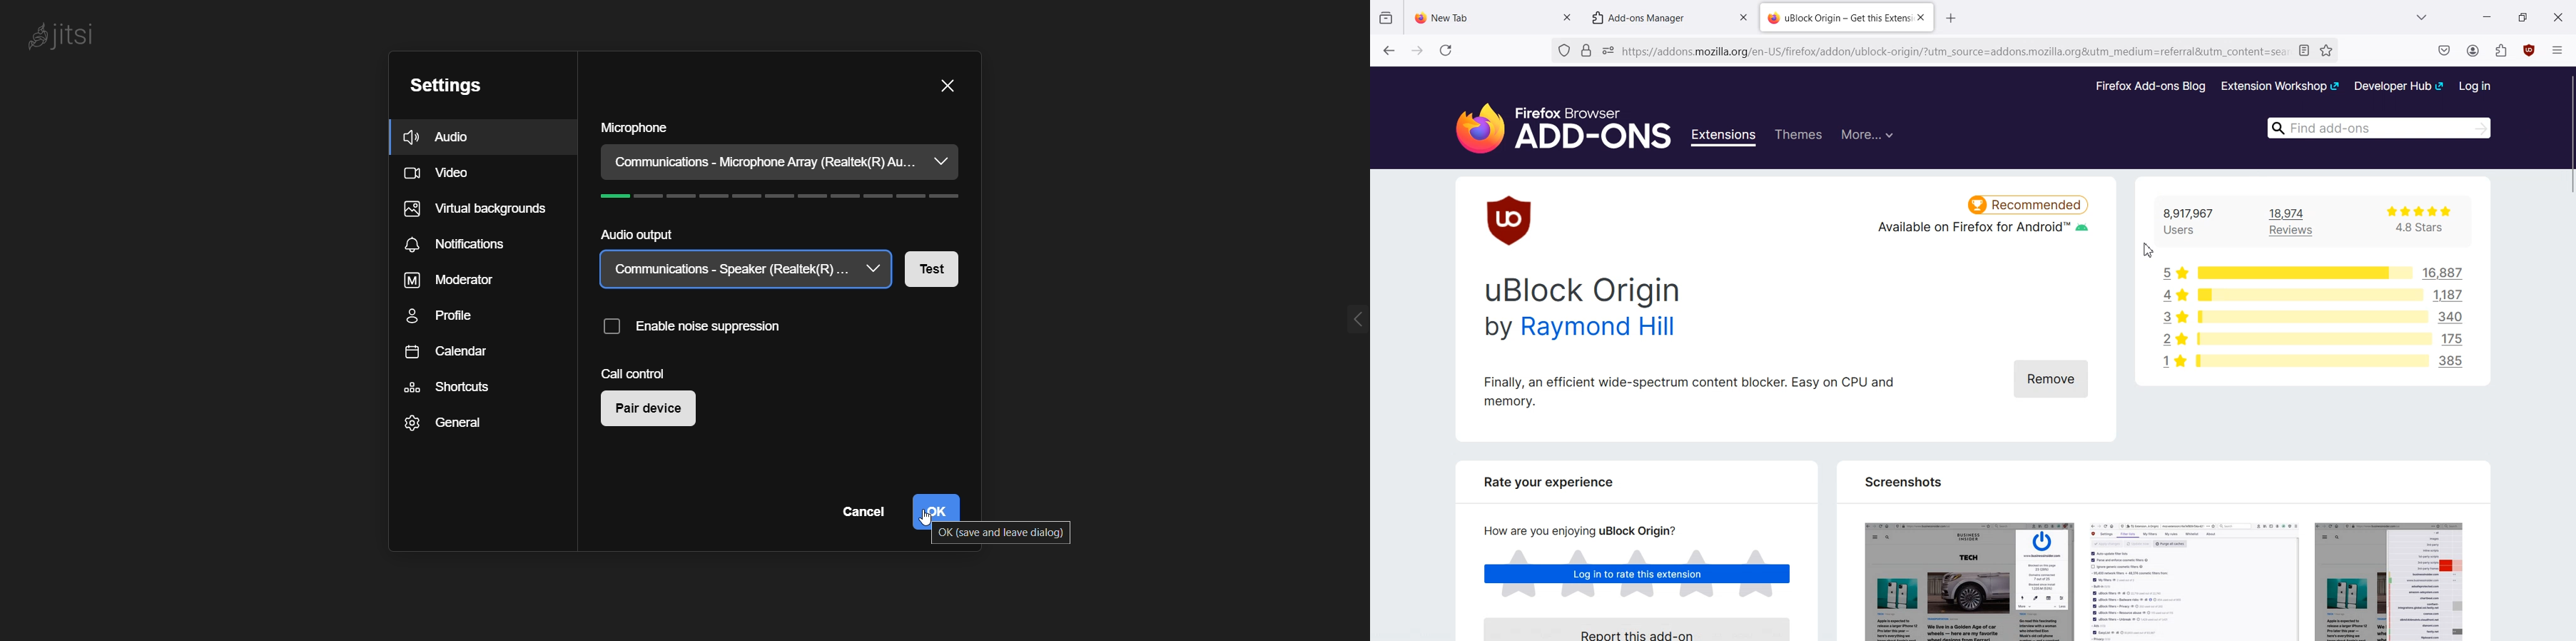  What do you see at coordinates (2035, 378) in the screenshot?
I see `Add to Firefox` at bounding box center [2035, 378].